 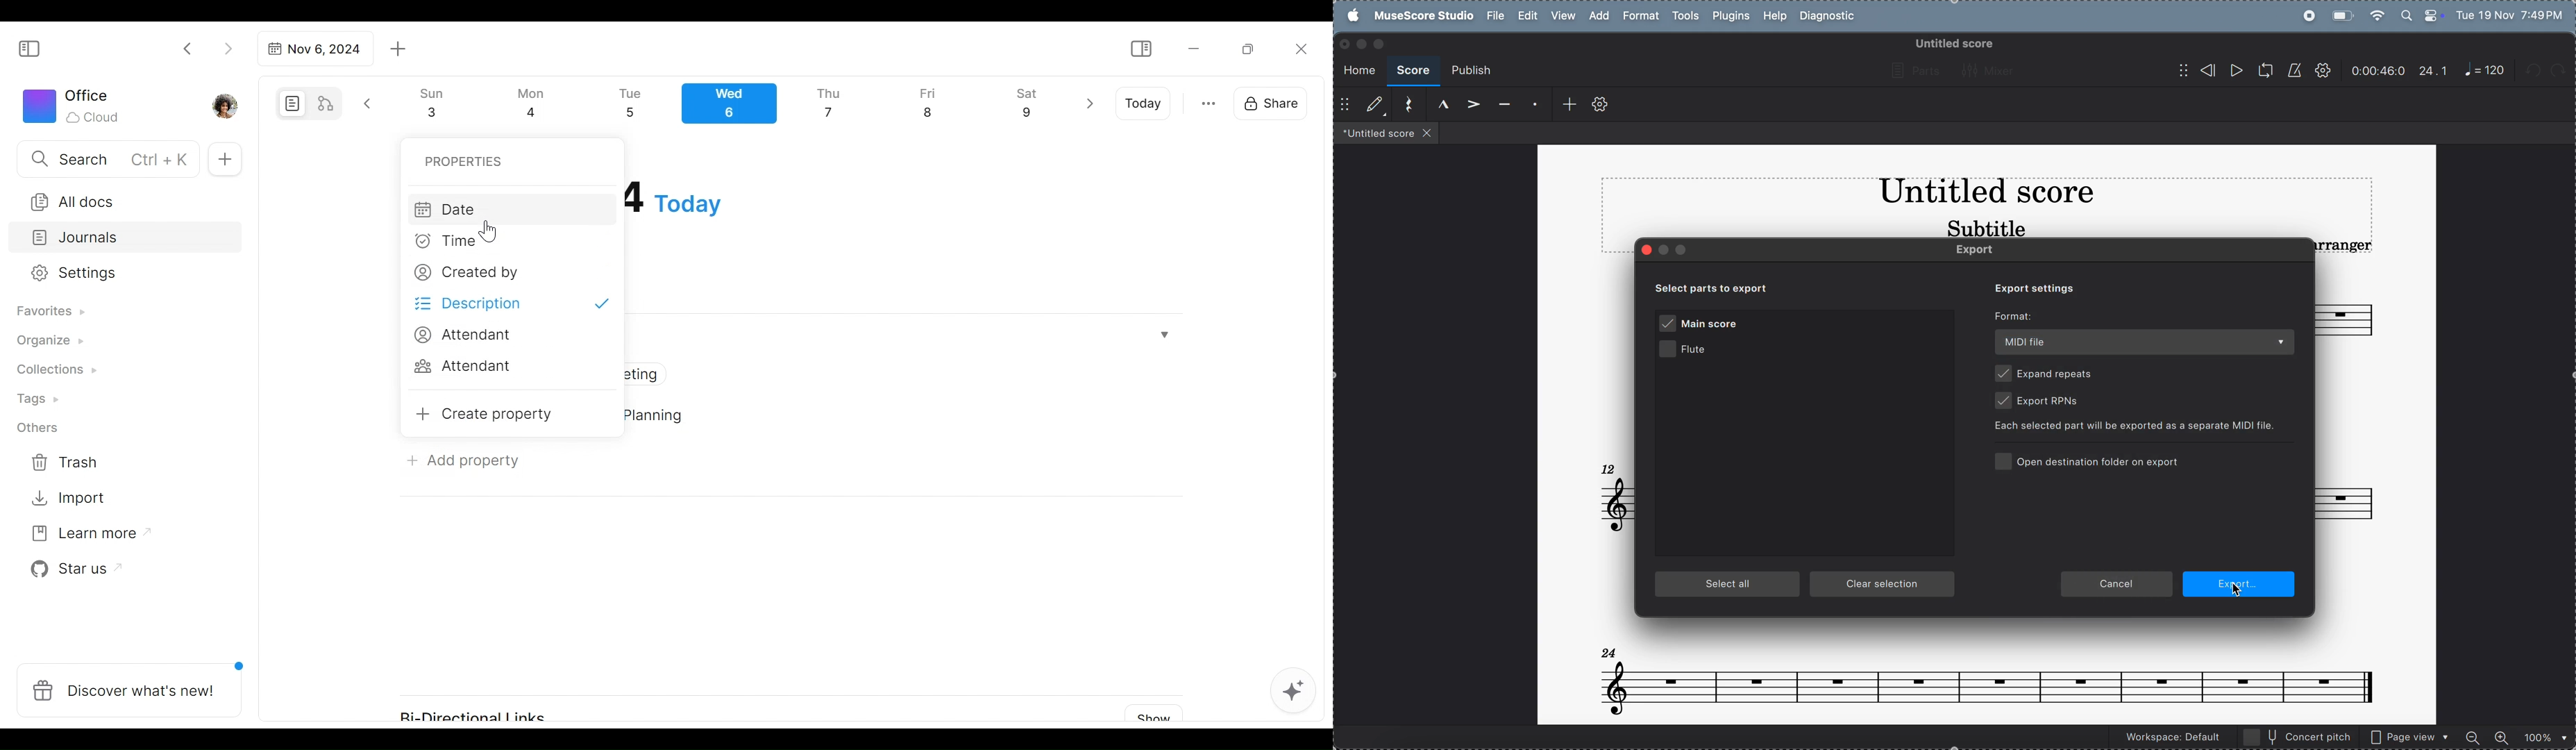 What do you see at coordinates (1406, 105) in the screenshot?
I see `reset` at bounding box center [1406, 105].